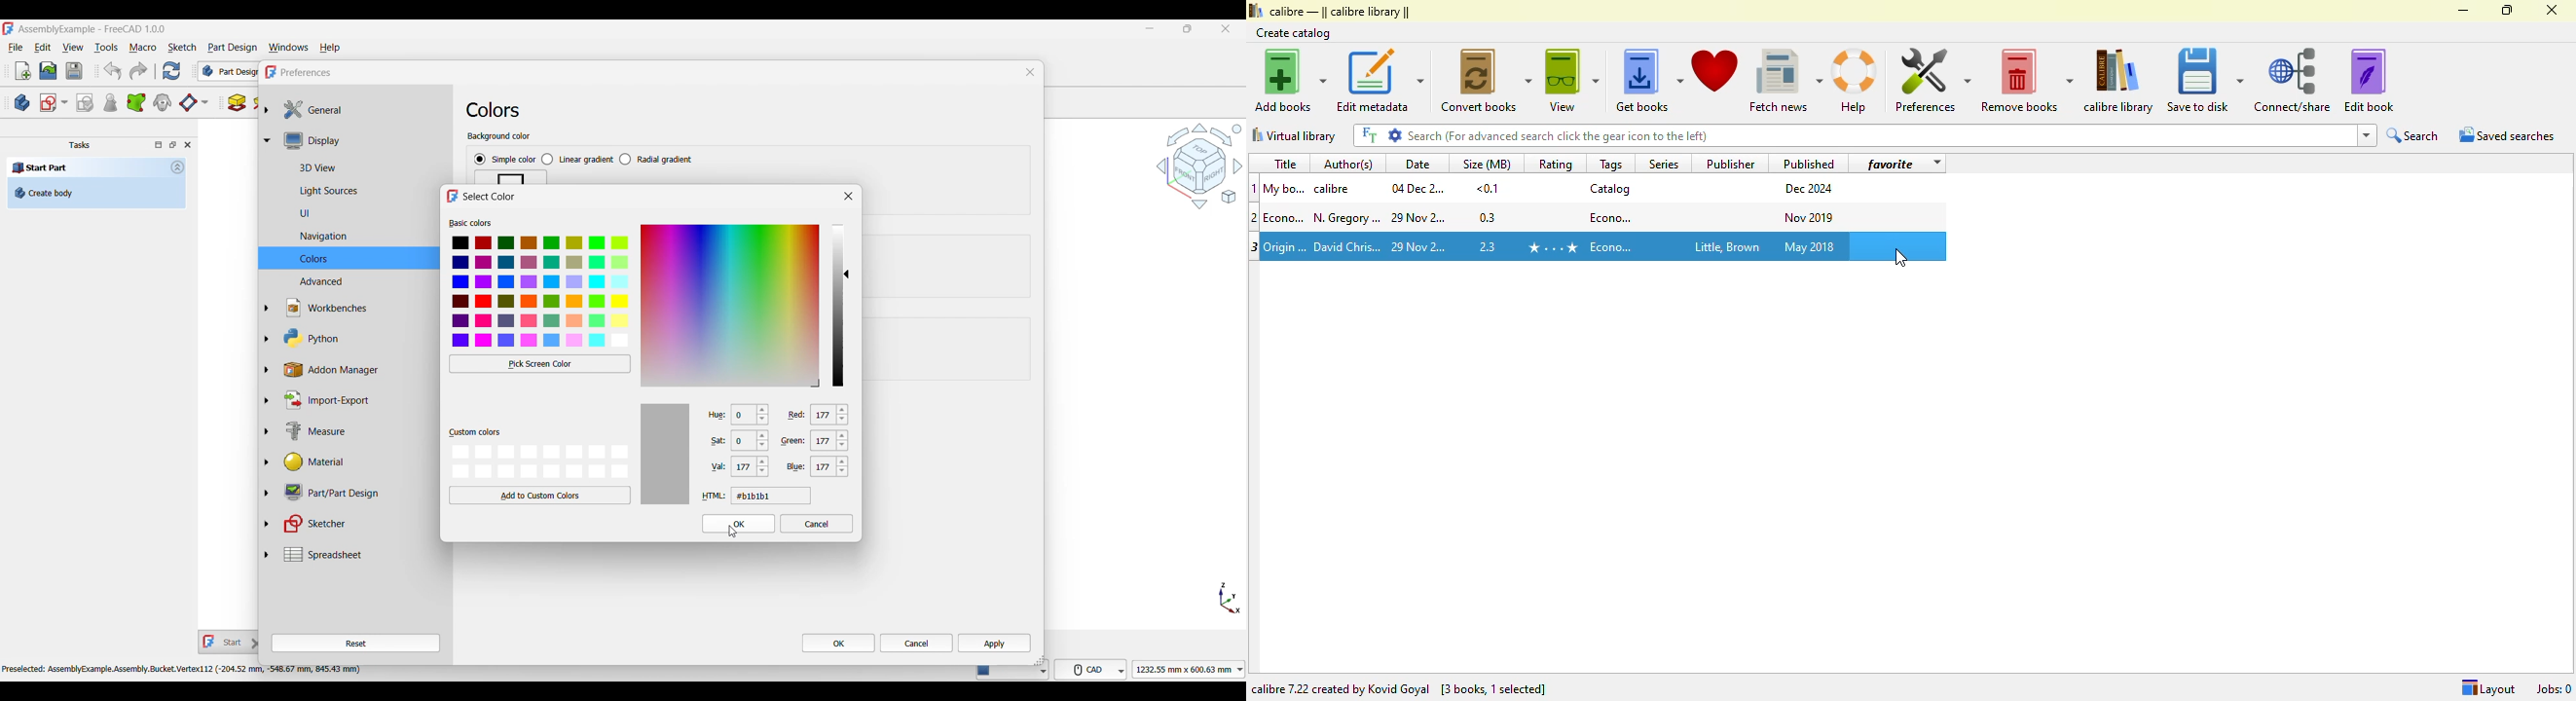  I want to click on add books, so click(1291, 80).